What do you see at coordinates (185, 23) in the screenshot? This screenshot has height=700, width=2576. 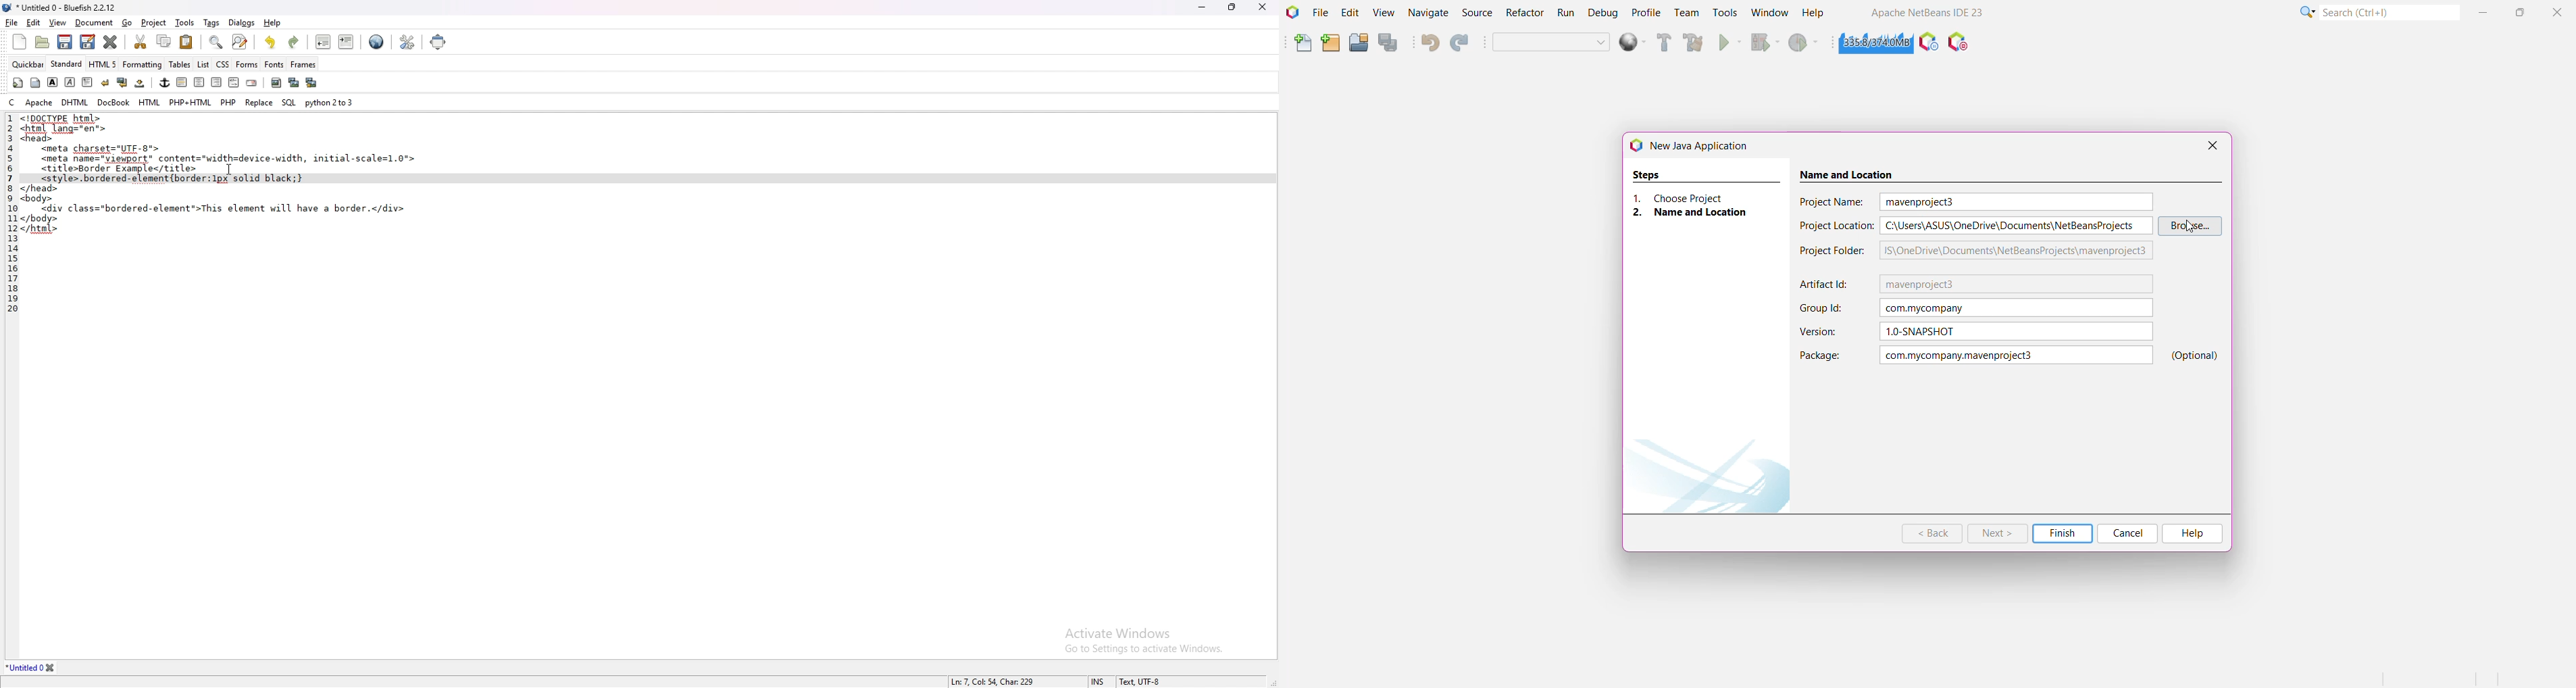 I see `tools` at bounding box center [185, 23].